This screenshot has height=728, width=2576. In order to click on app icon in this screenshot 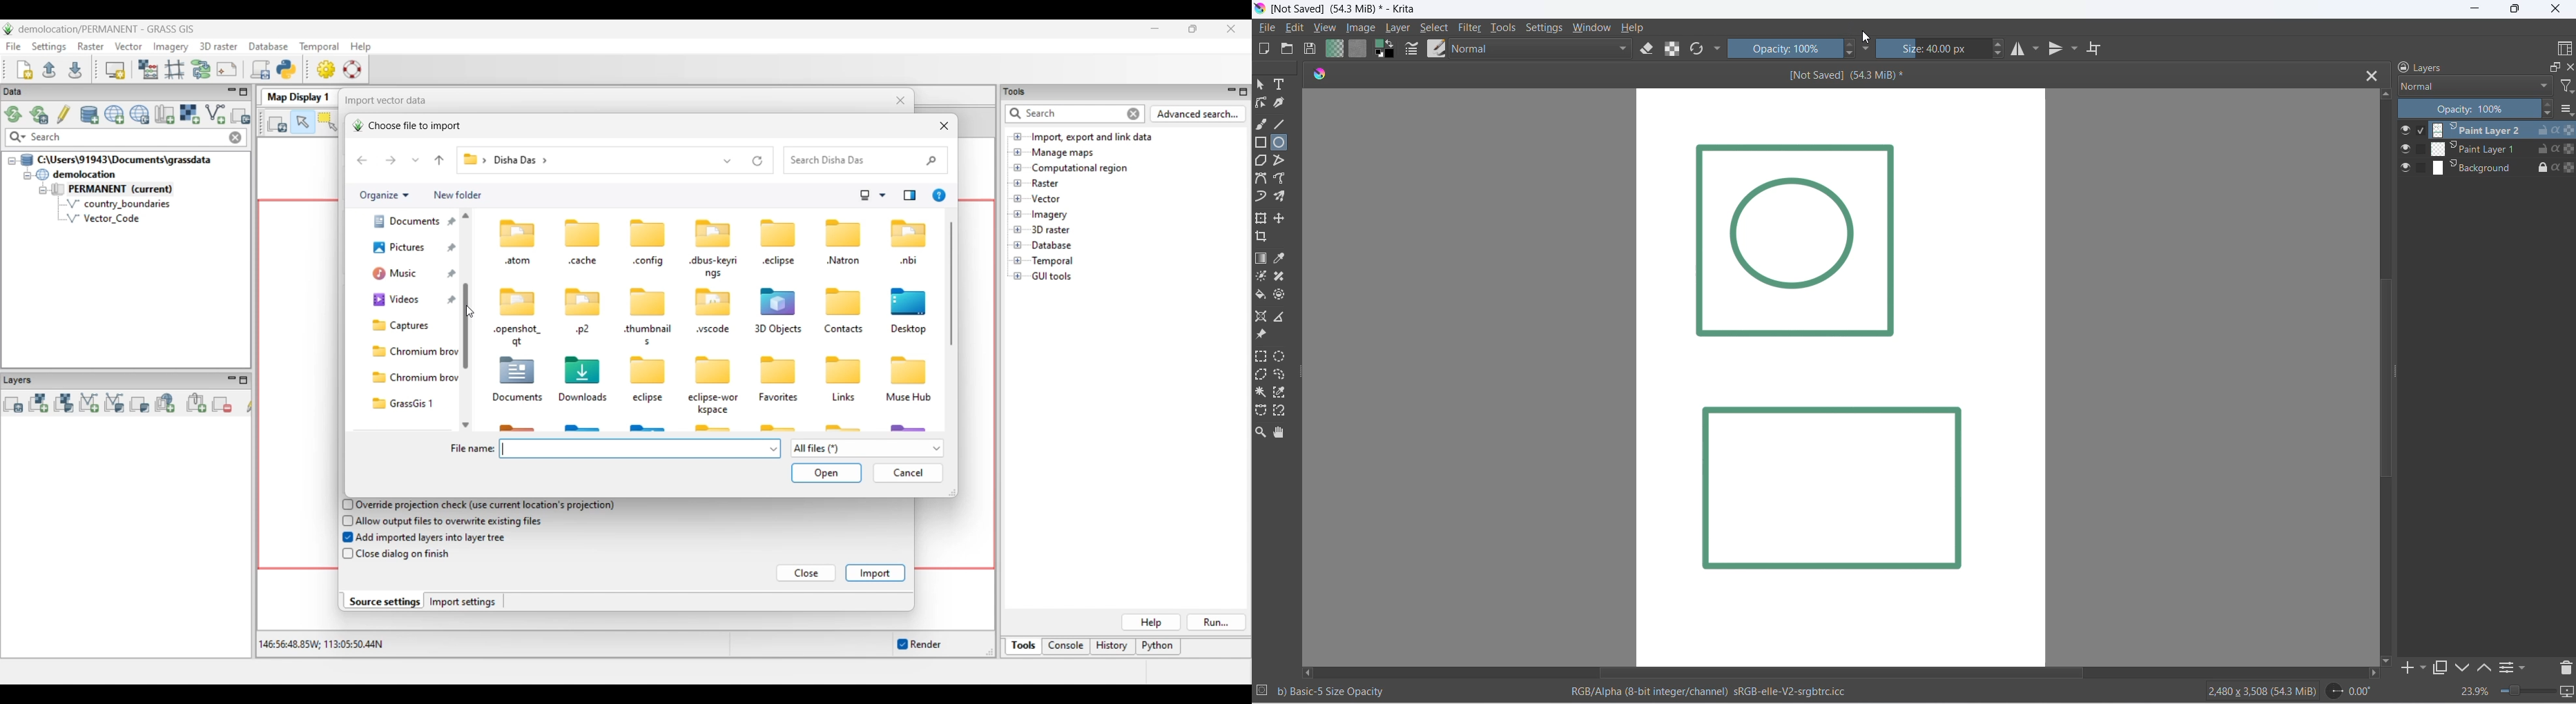, I will do `click(1261, 9)`.